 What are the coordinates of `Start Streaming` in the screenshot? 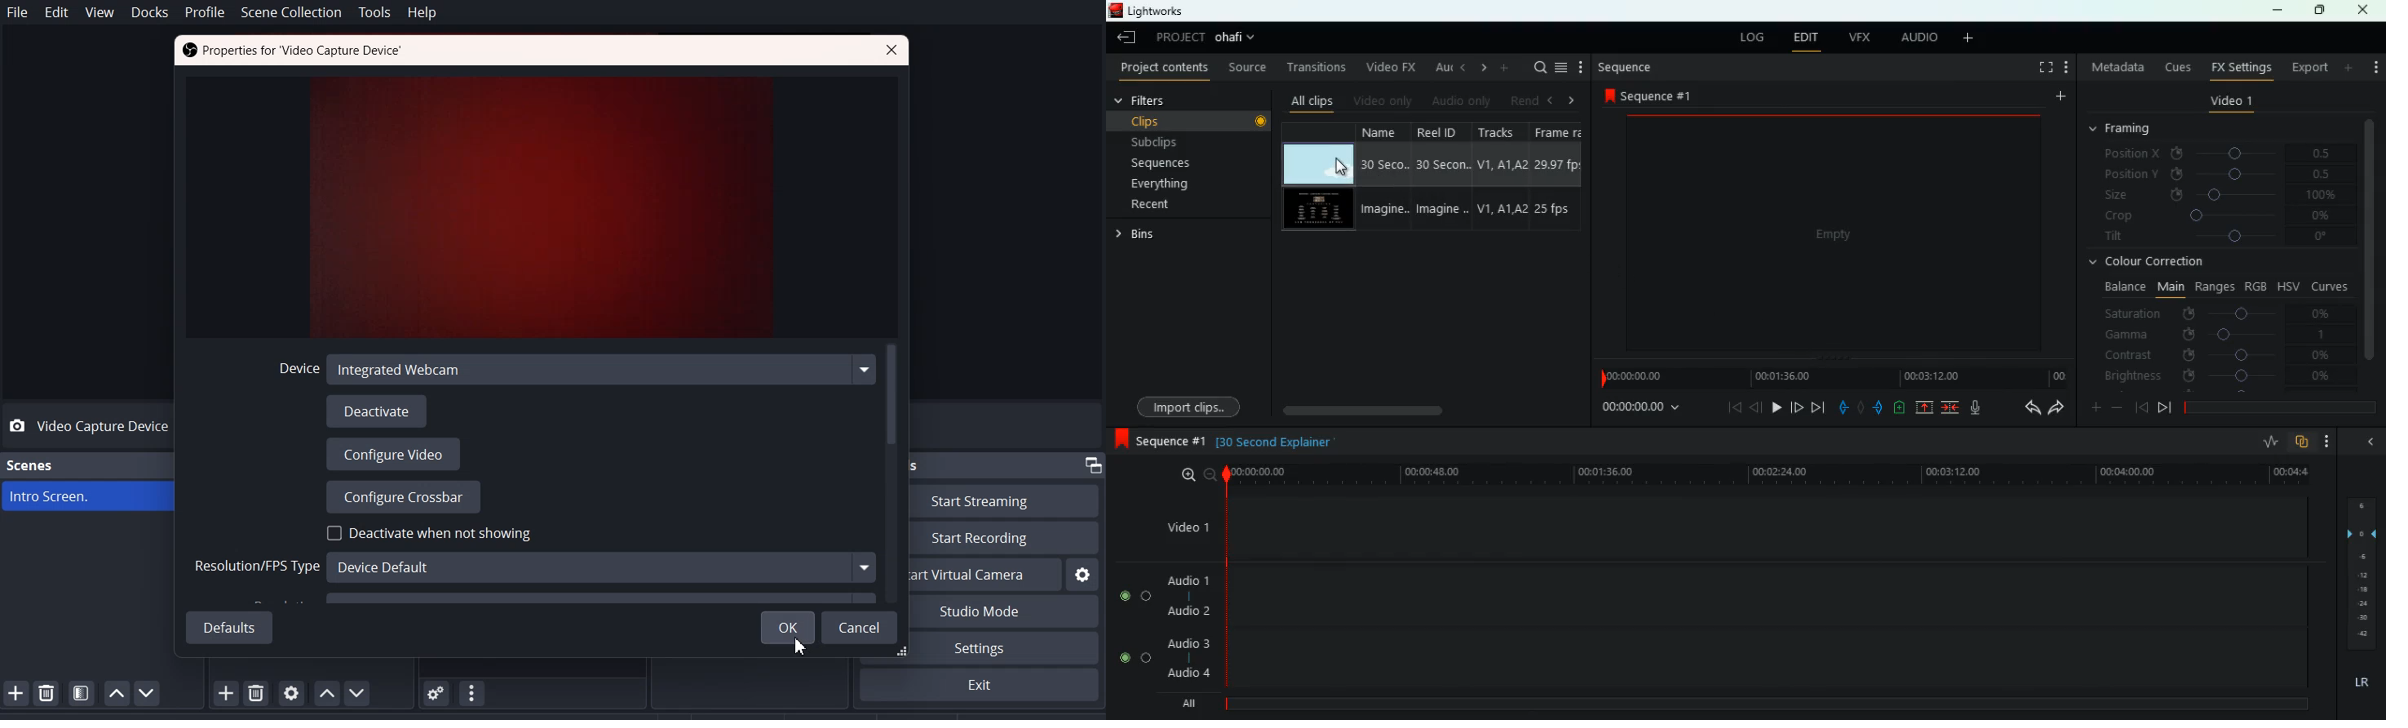 It's located at (1006, 500).